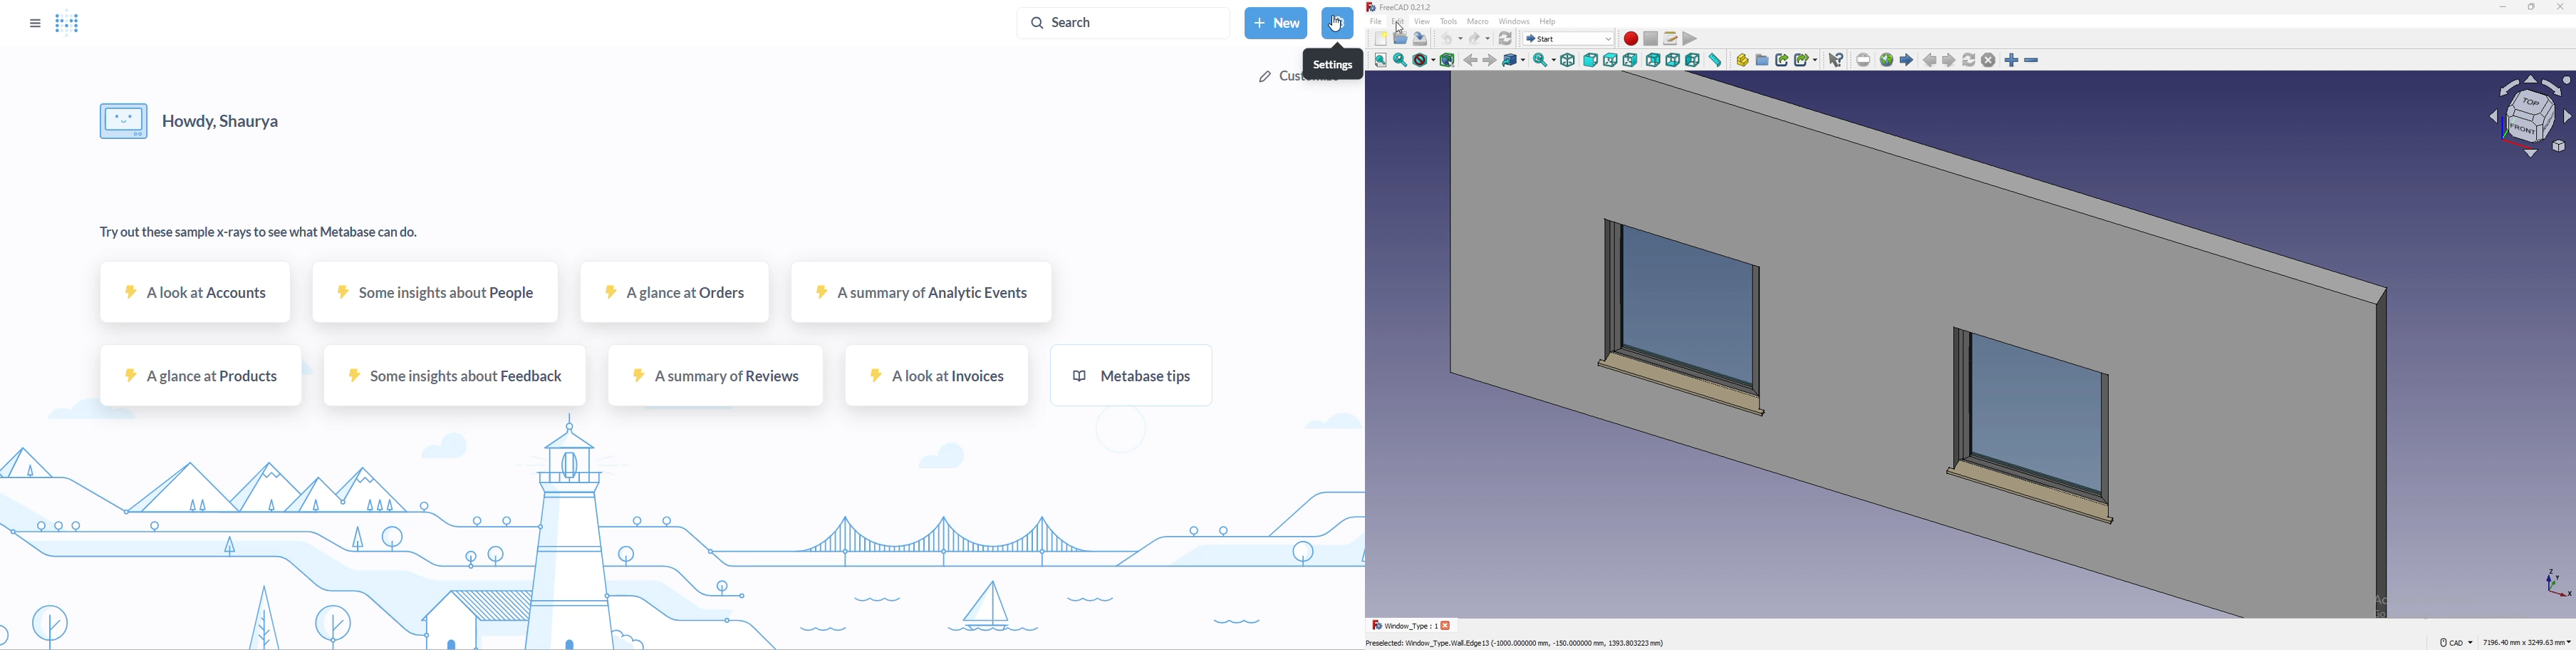 The height and width of the screenshot is (672, 2576). Describe the element at coordinates (2555, 583) in the screenshot. I see `tourus` at that location.